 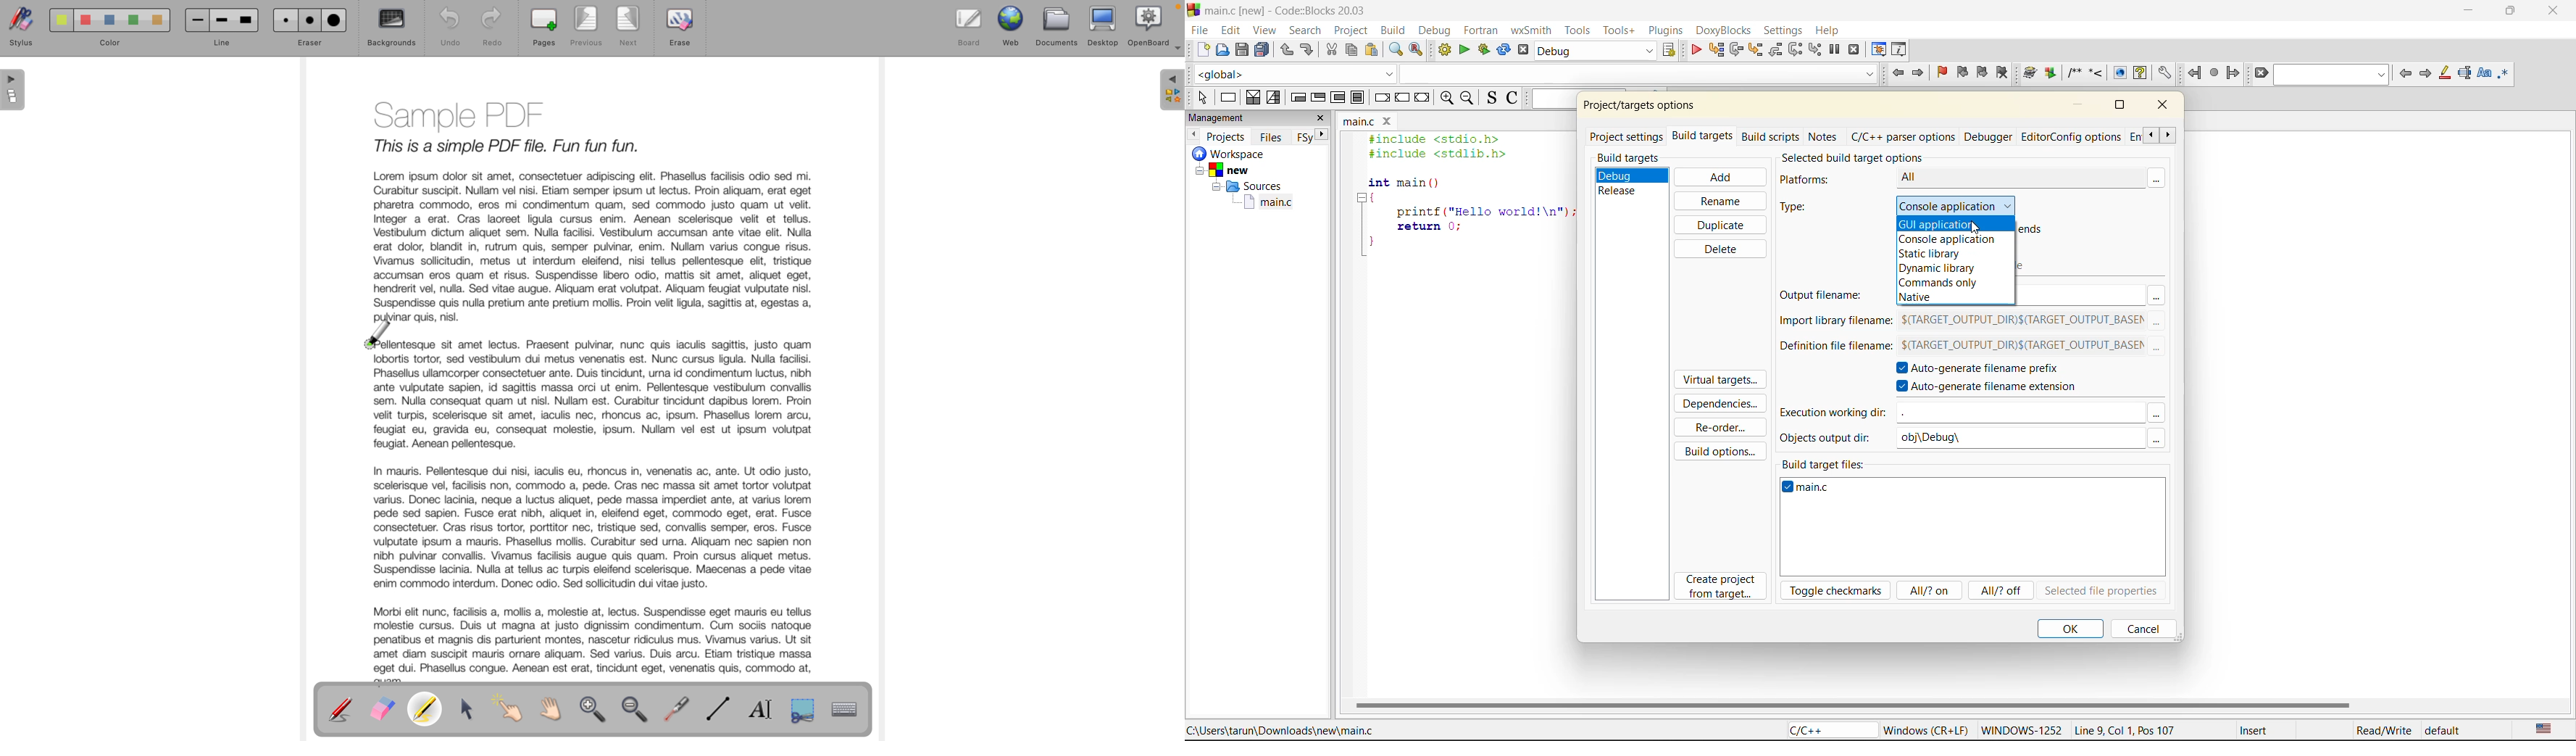 I want to click on Read/Write, so click(x=2382, y=729).